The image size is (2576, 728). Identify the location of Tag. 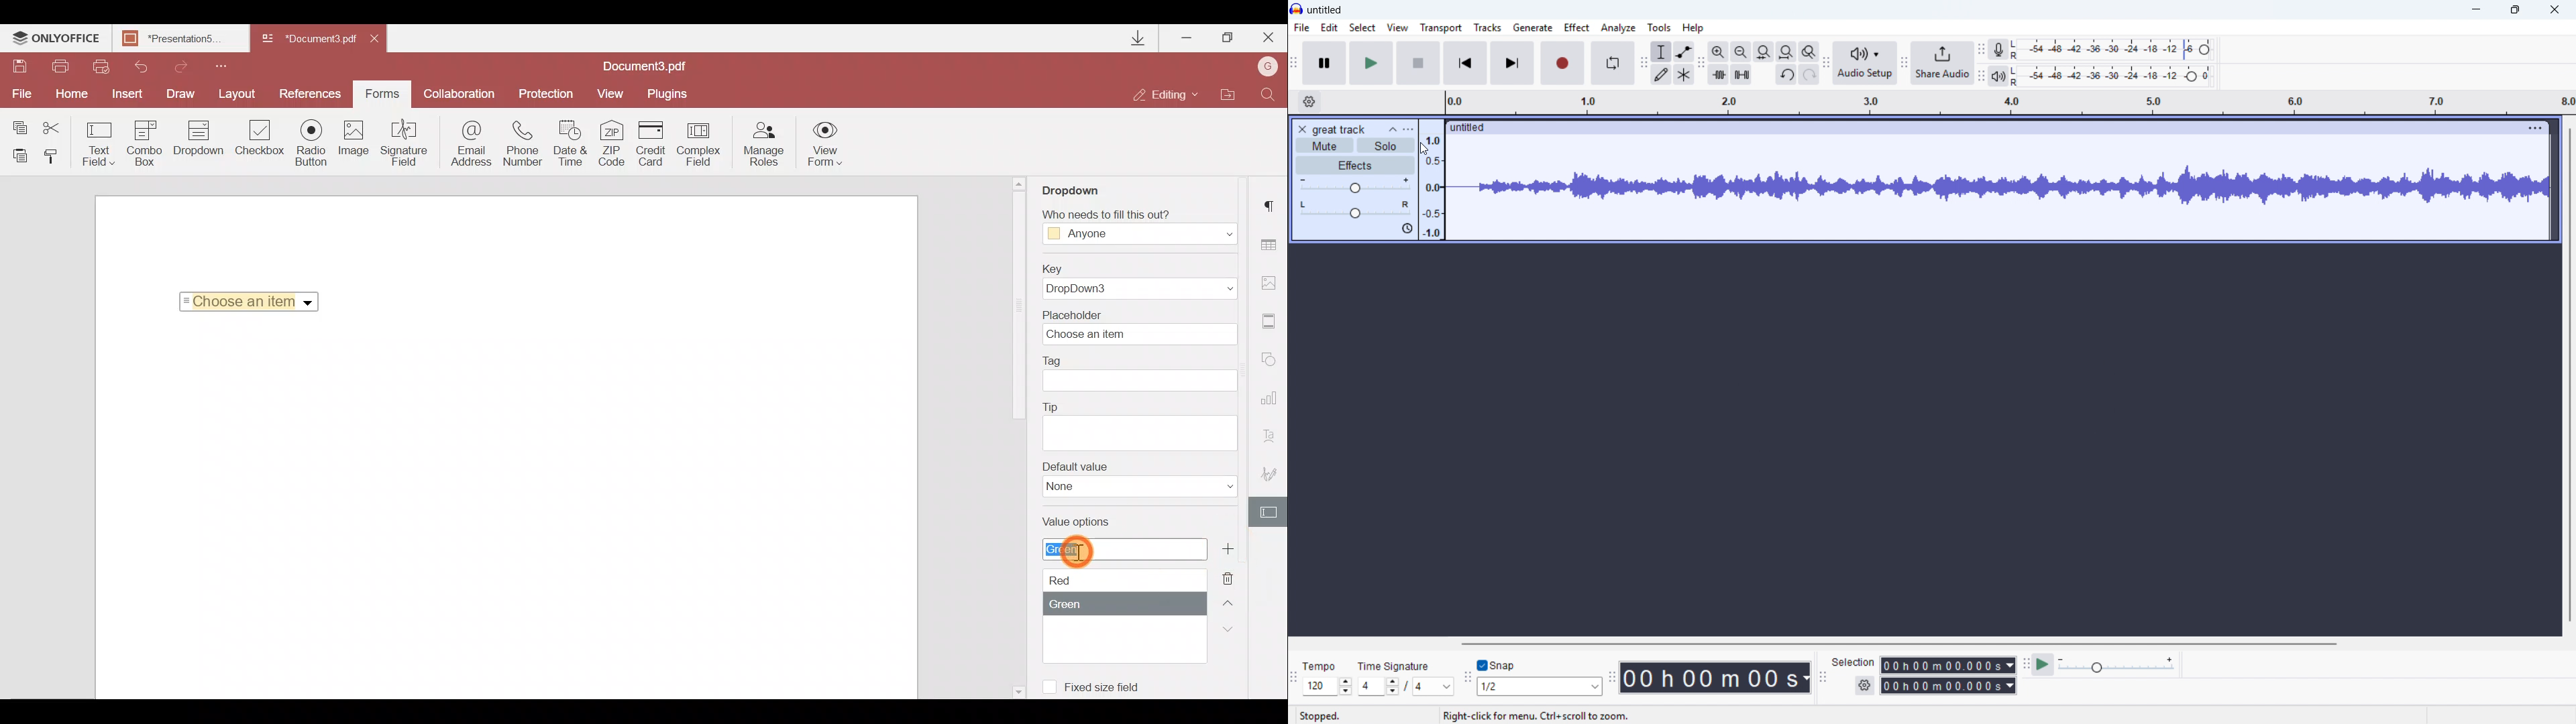
(1146, 375).